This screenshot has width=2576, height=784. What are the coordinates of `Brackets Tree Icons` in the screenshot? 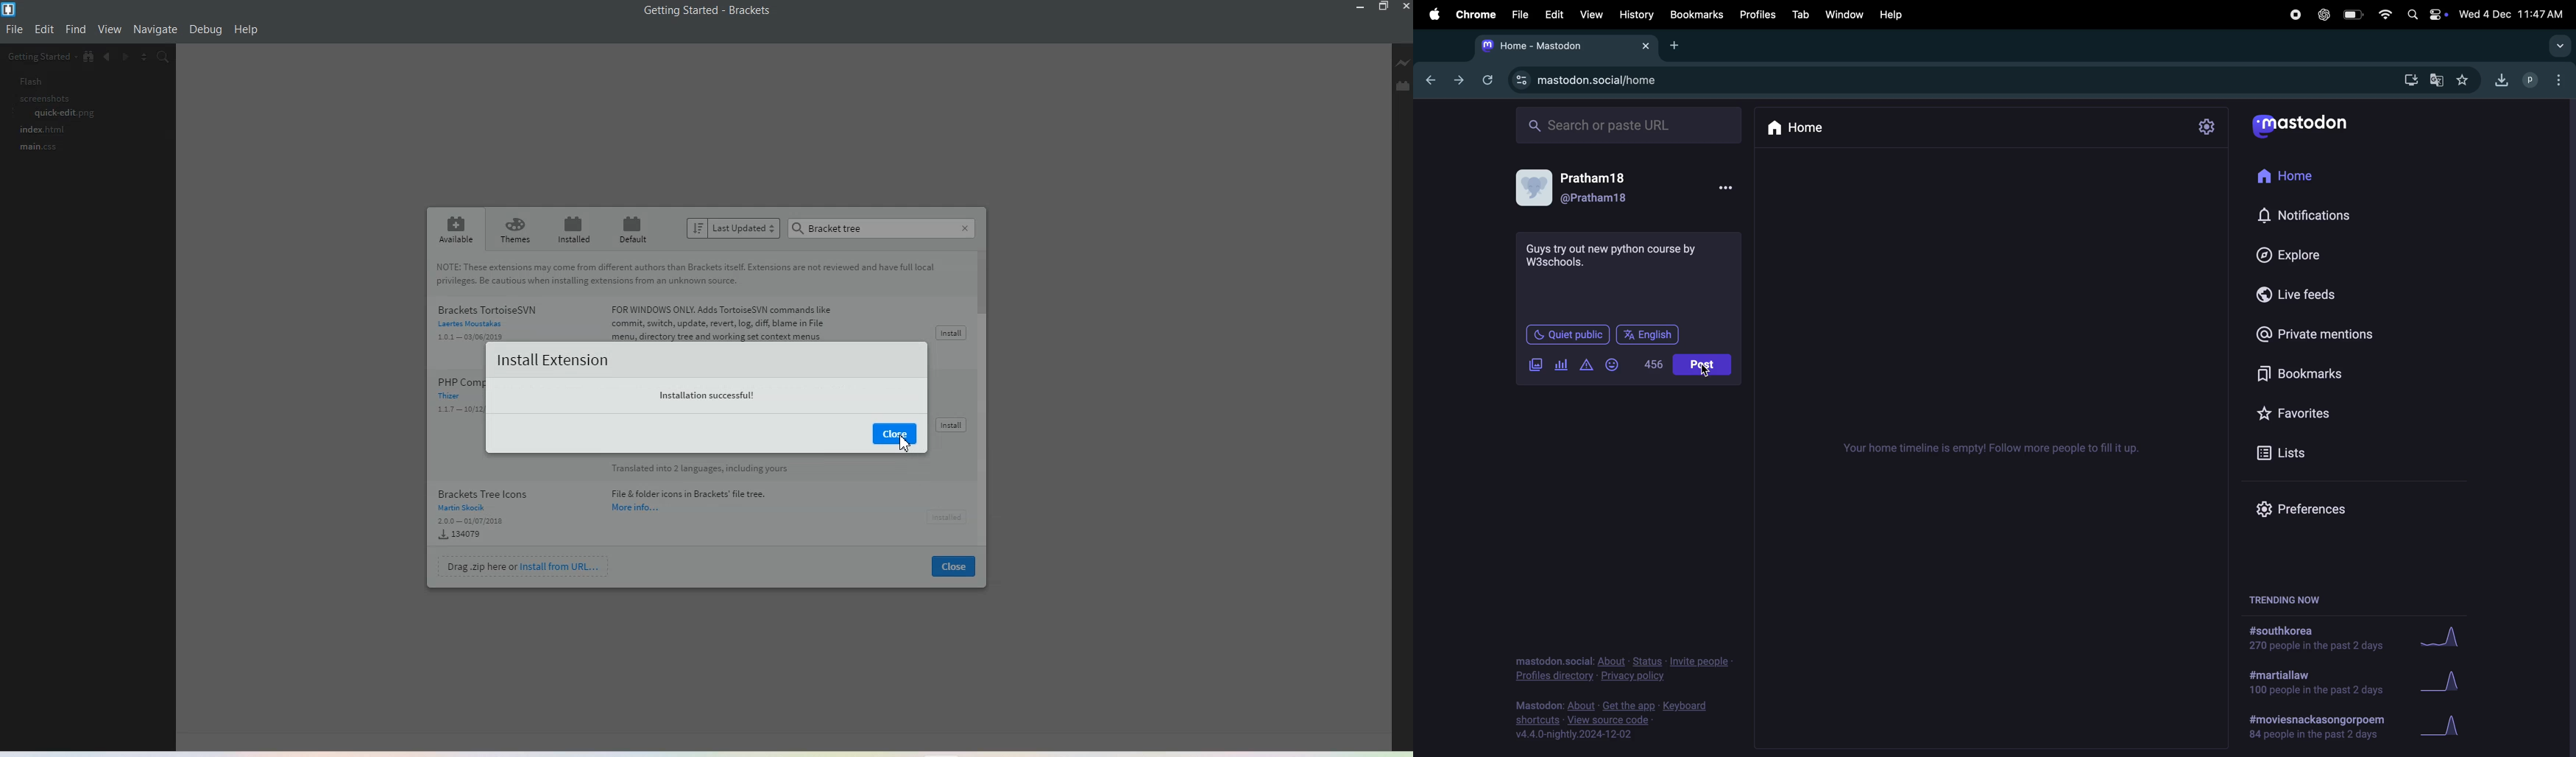 It's located at (619, 500).